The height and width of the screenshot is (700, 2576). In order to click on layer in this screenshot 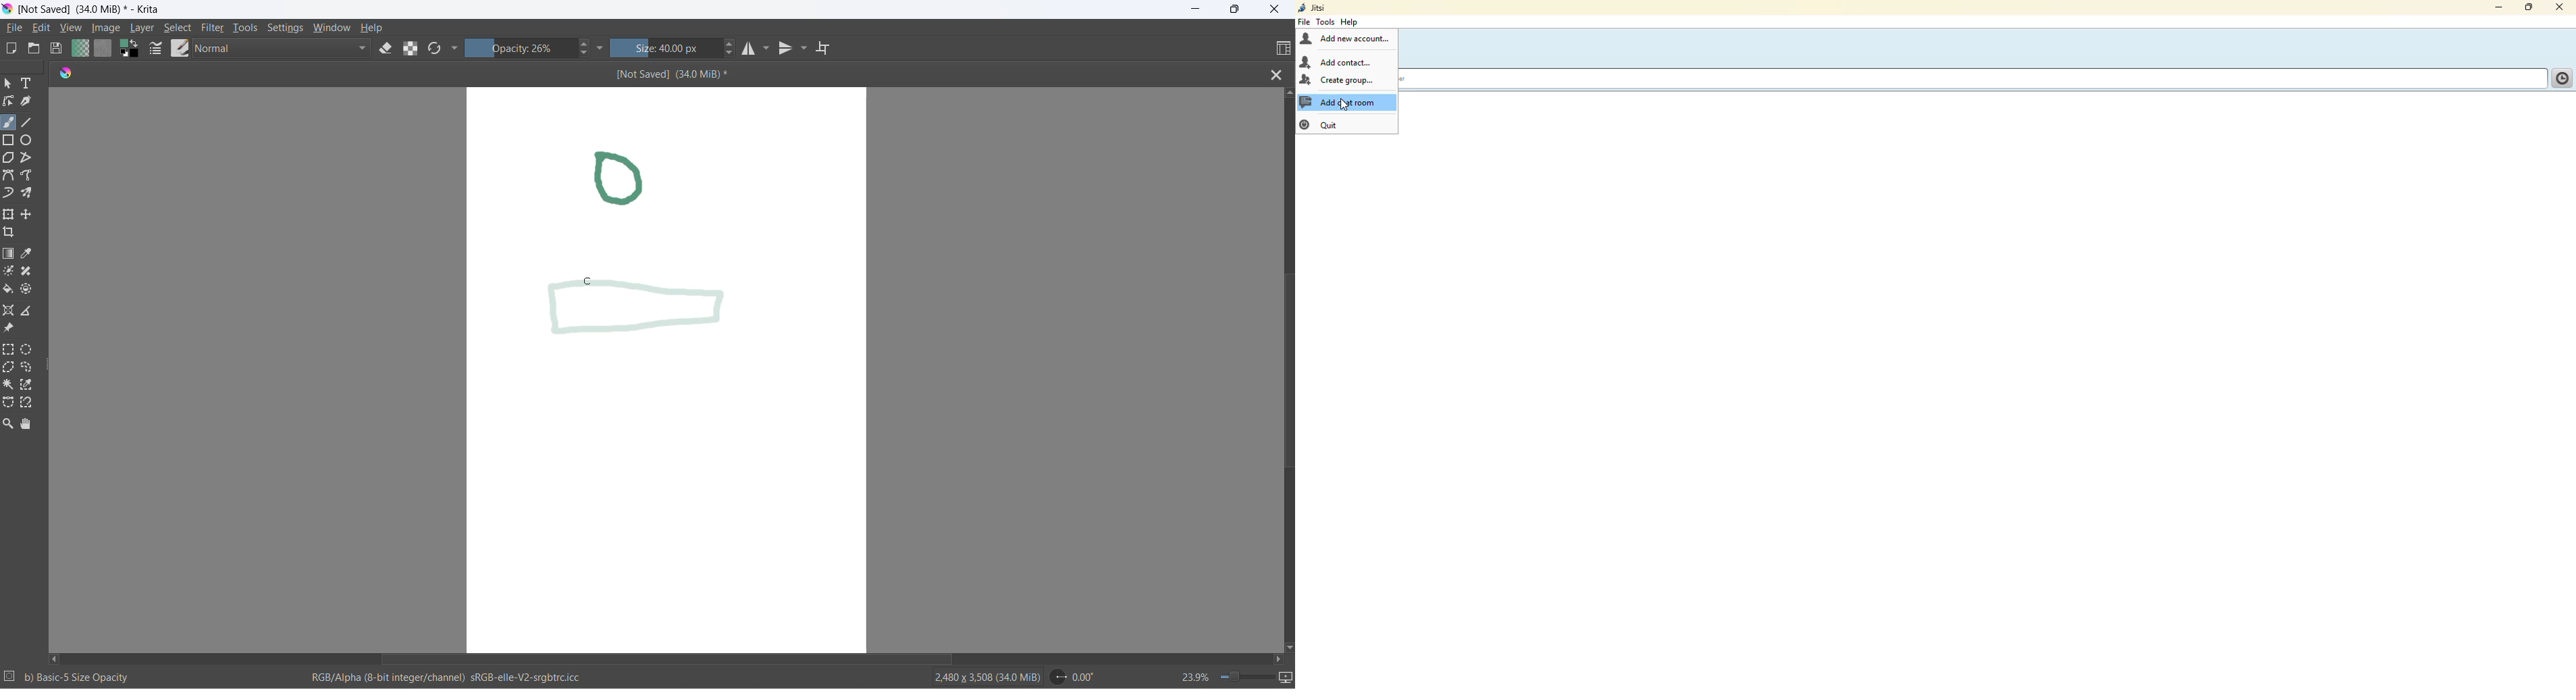, I will do `click(143, 28)`.